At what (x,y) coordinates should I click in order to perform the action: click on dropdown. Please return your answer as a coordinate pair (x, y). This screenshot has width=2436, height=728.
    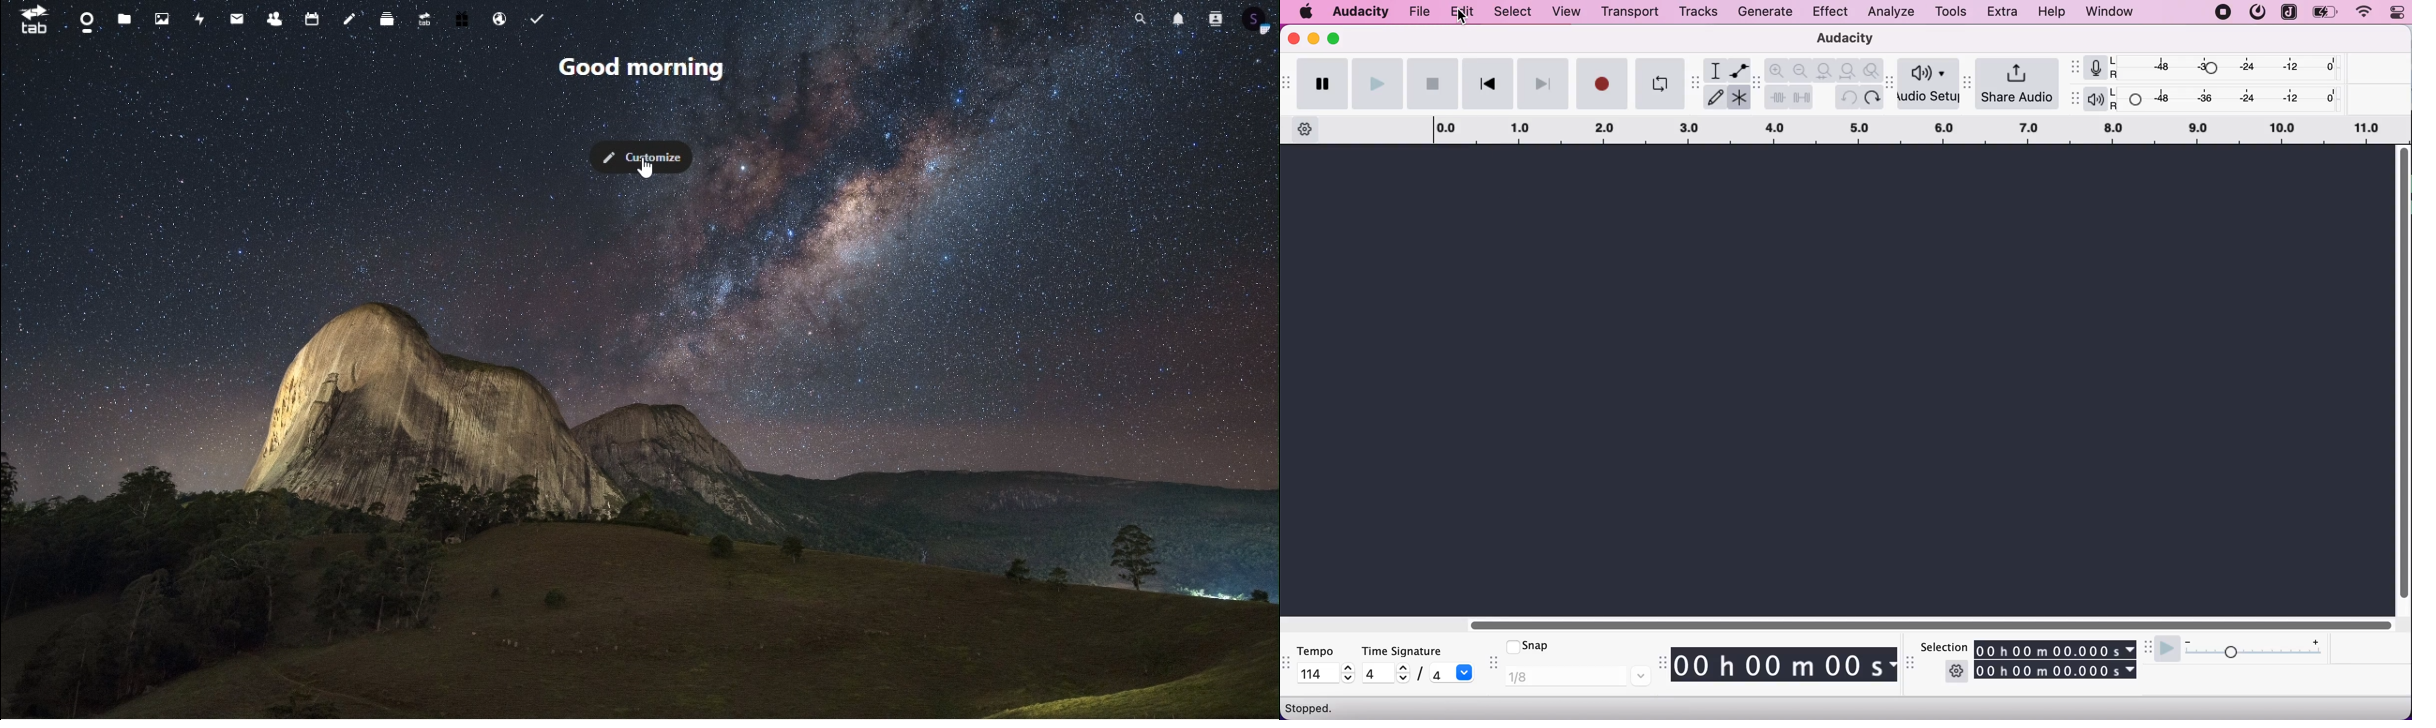
    Looking at the image, I should click on (1466, 672).